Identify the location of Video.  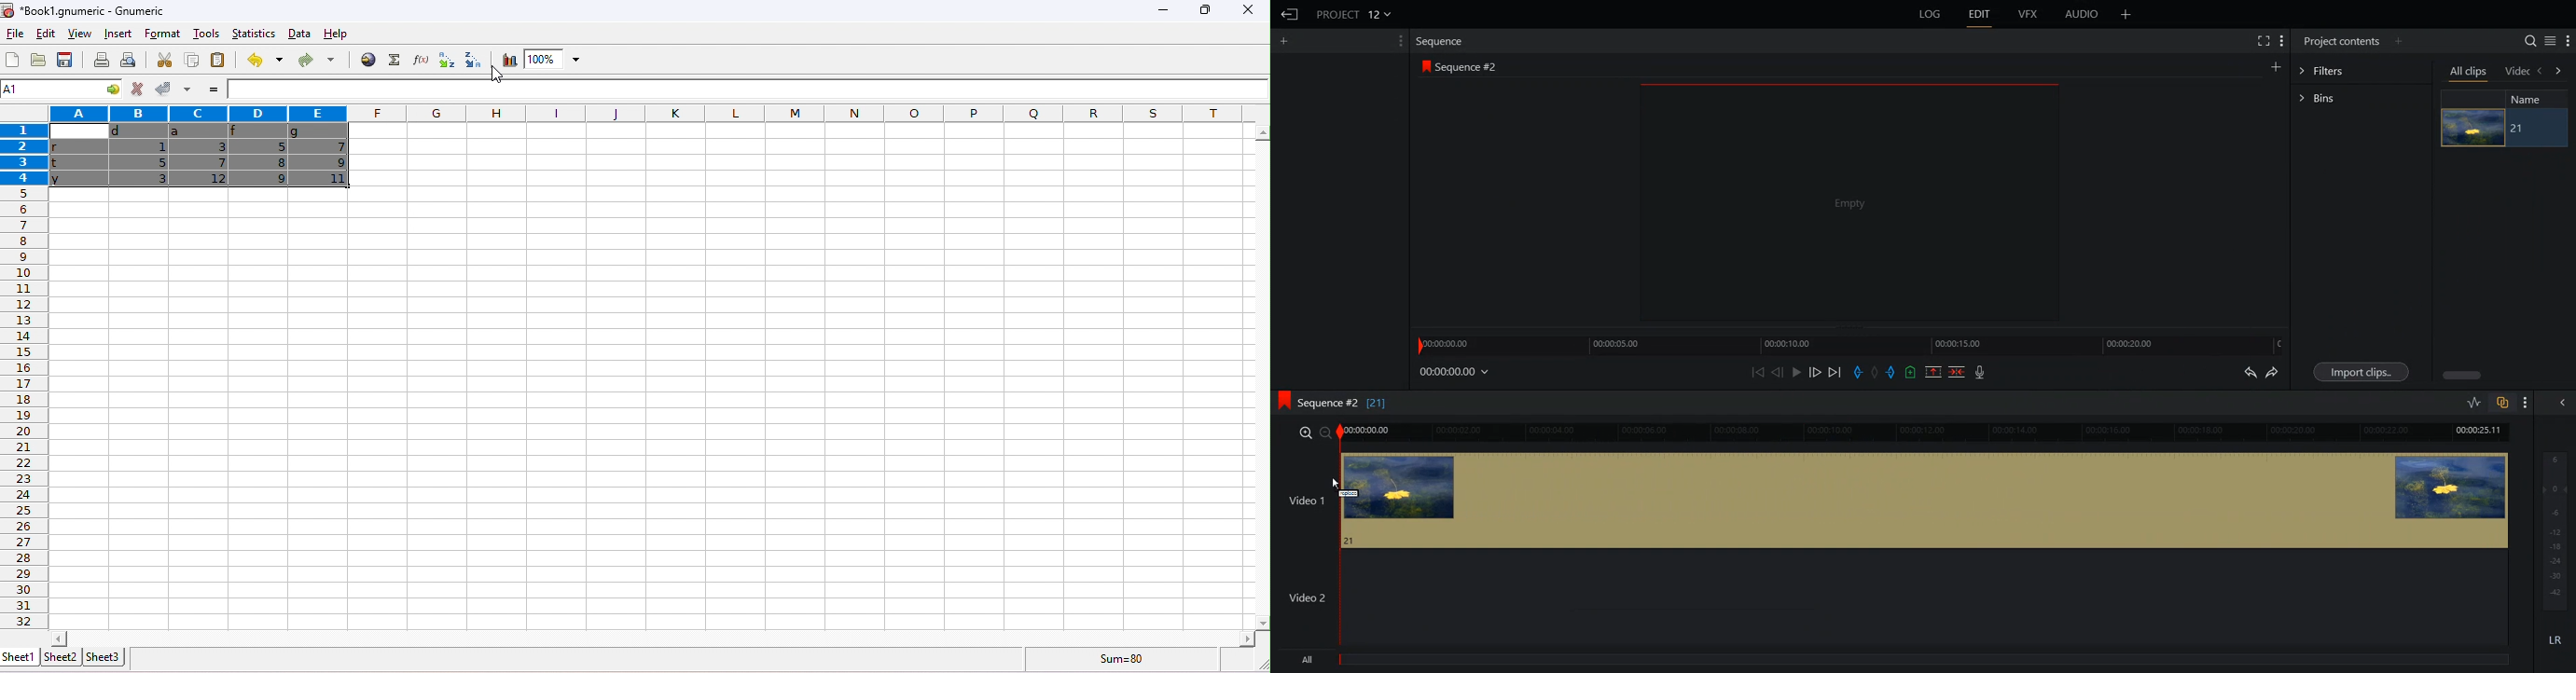
(2518, 72).